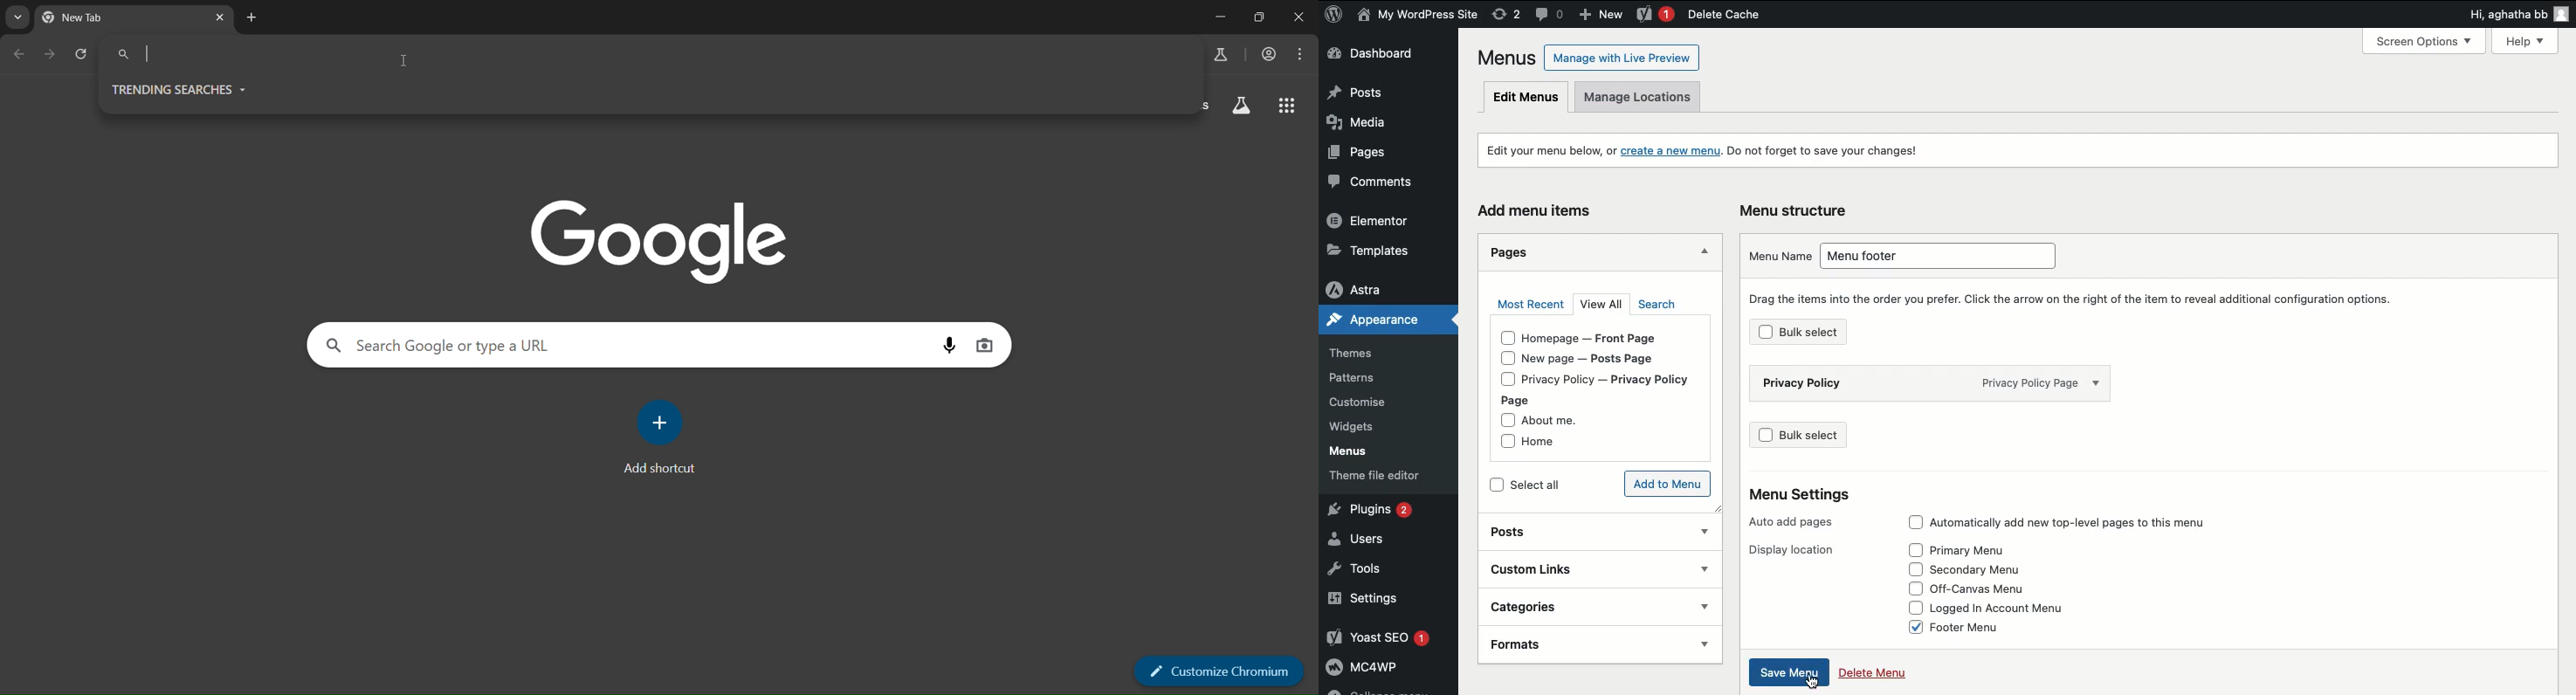 The height and width of the screenshot is (700, 2576). Describe the element at coordinates (1366, 127) in the screenshot. I see `Media` at that location.